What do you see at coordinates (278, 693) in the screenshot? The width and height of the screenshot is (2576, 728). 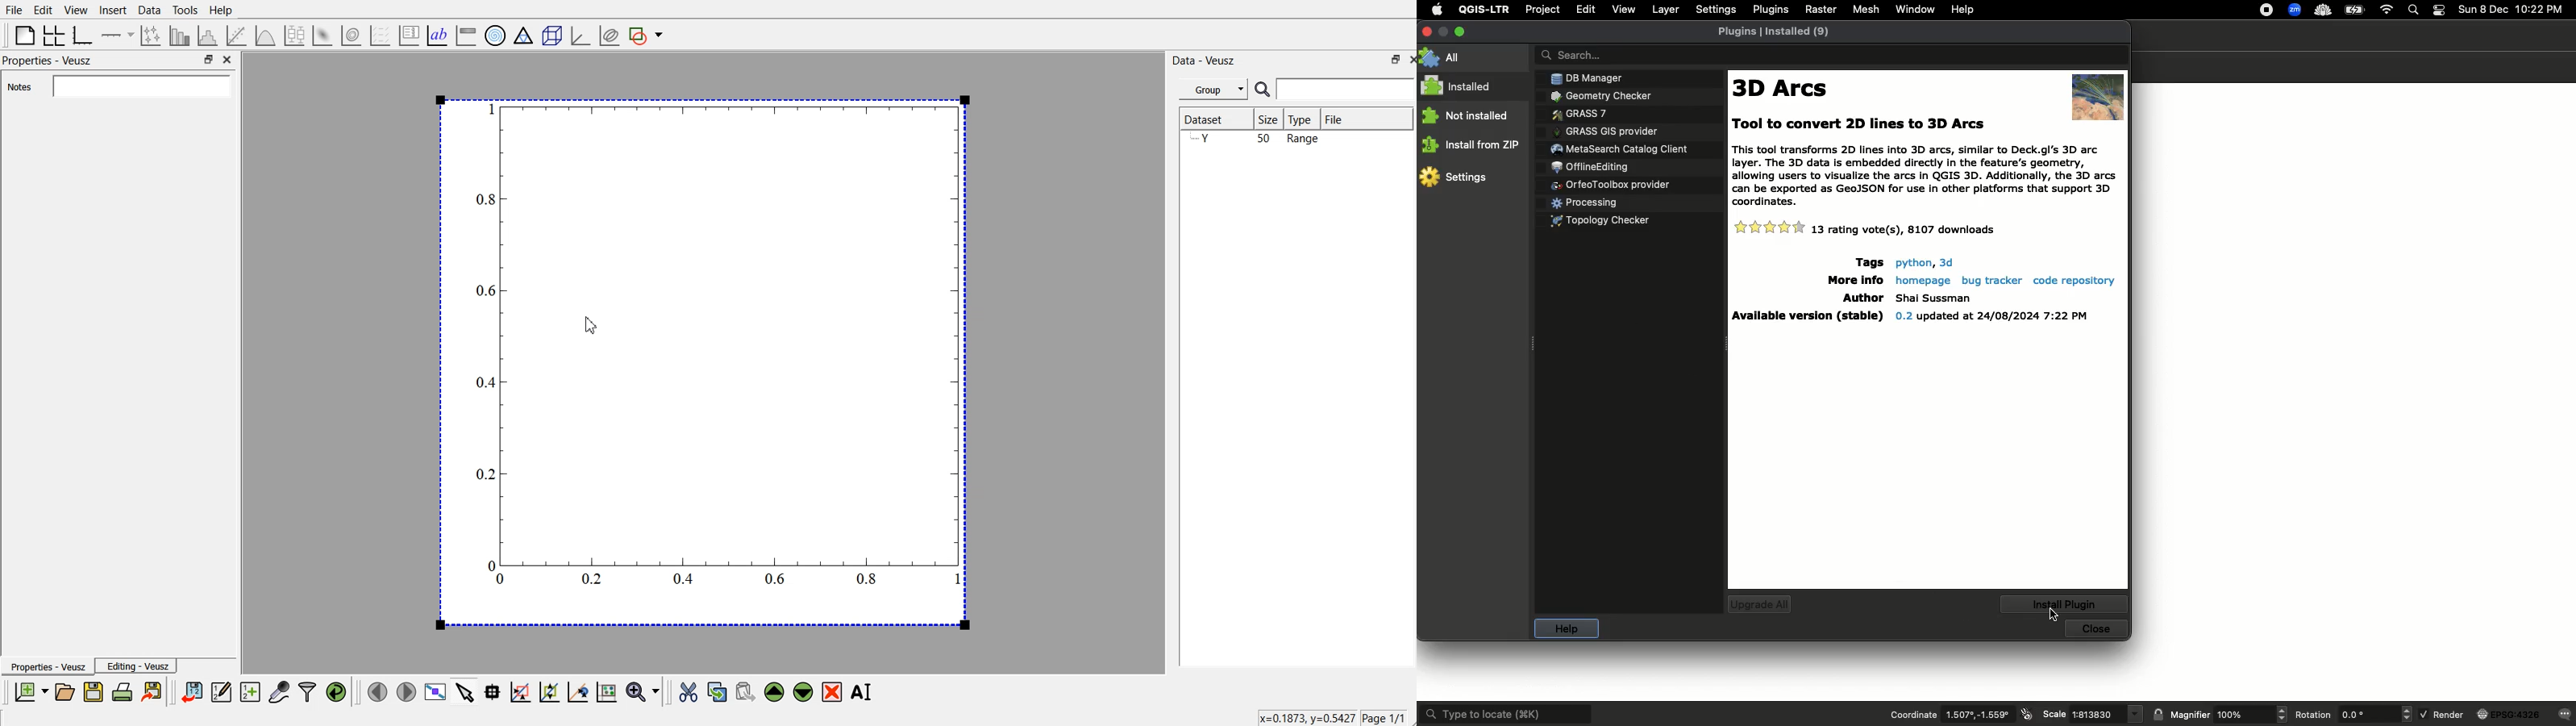 I see `capture remote data` at bounding box center [278, 693].